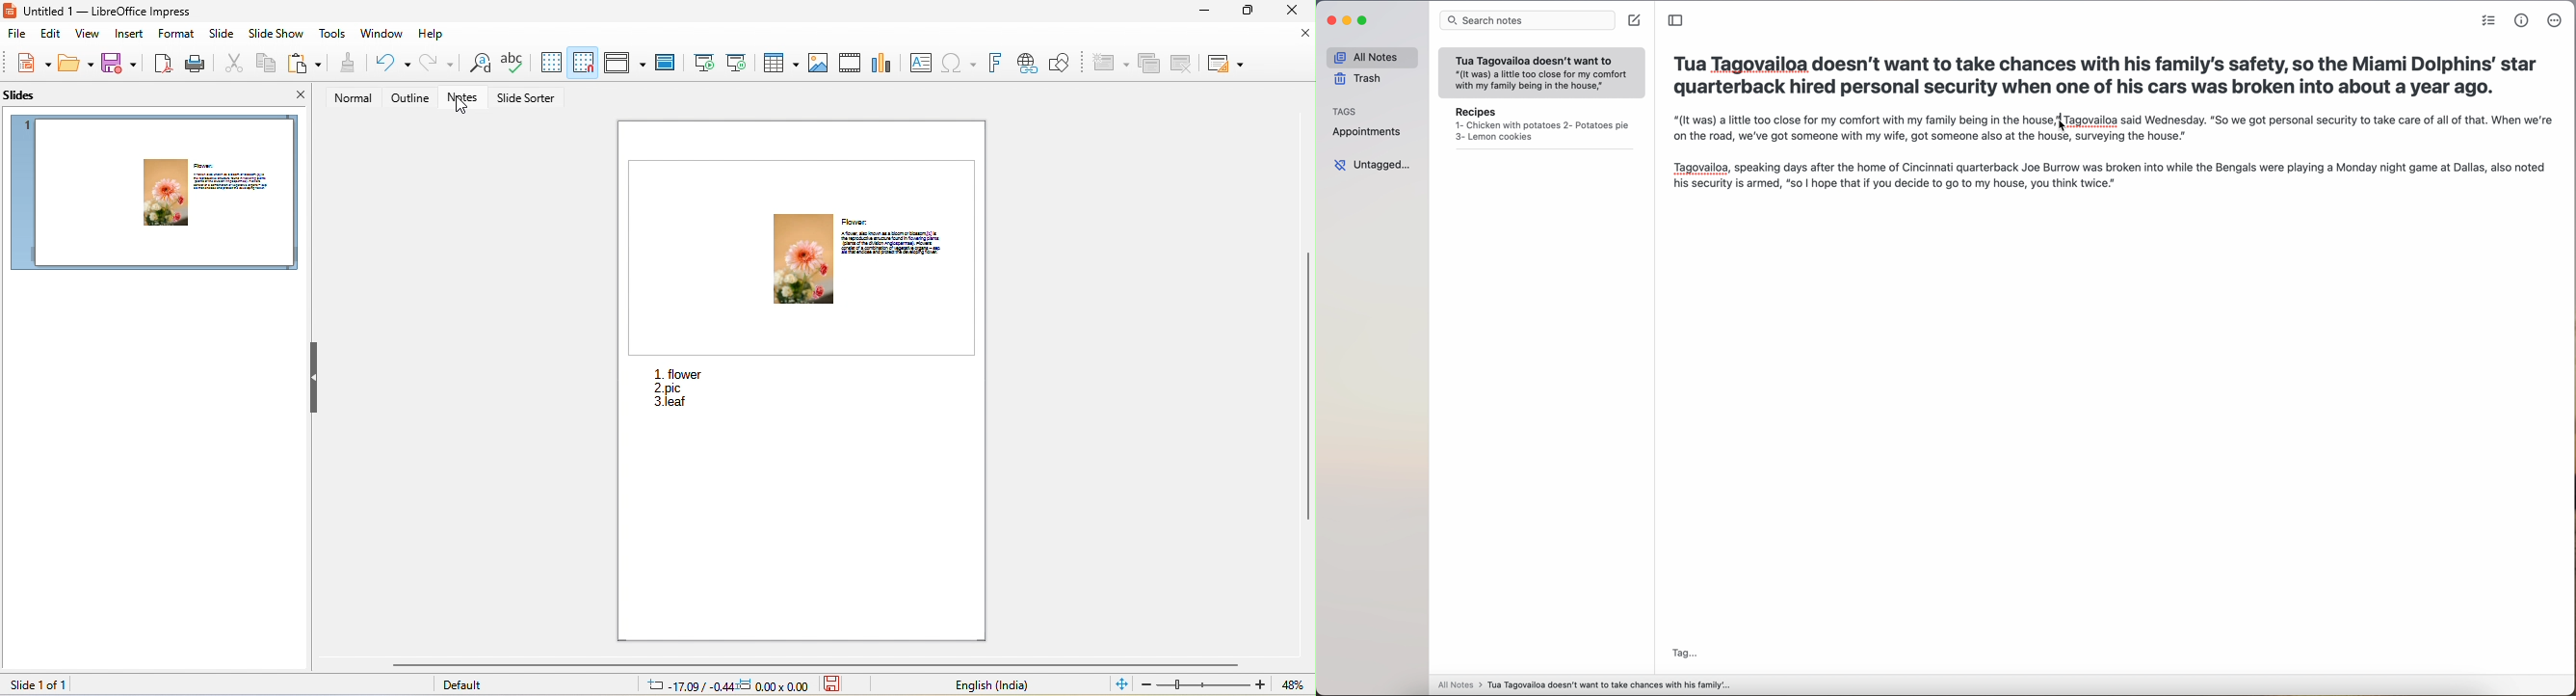 This screenshot has height=700, width=2576. What do you see at coordinates (2522, 21) in the screenshot?
I see `metrics` at bounding box center [2522, 21].